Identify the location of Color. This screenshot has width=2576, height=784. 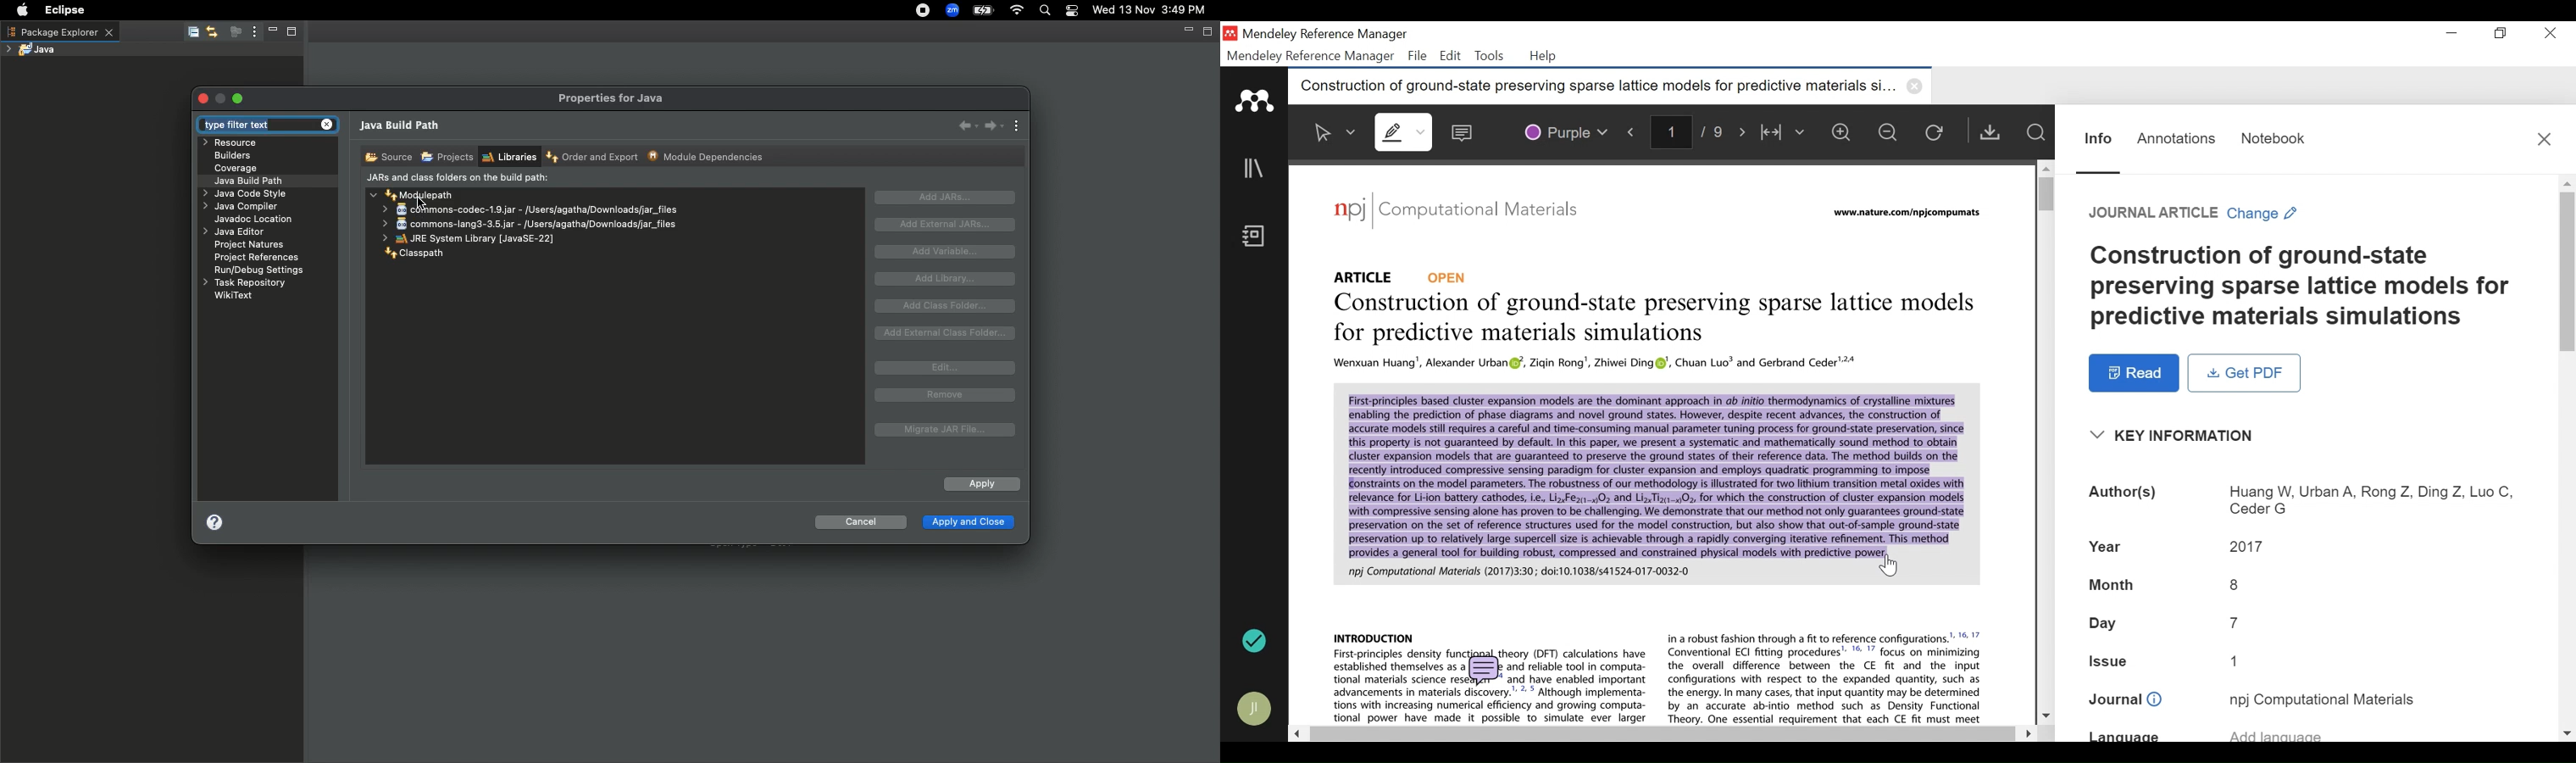
(1565, 130).